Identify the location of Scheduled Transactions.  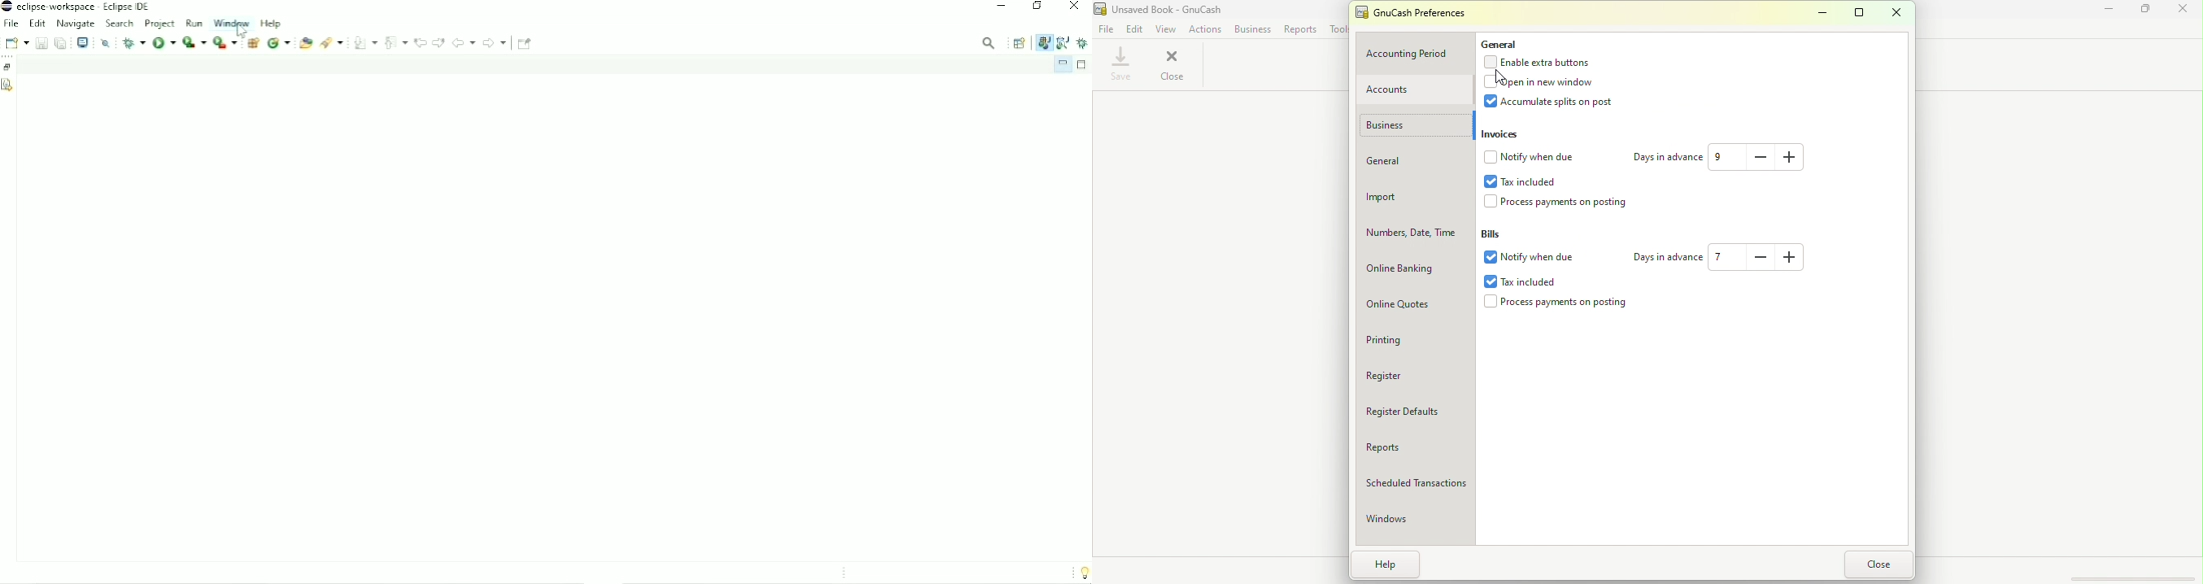
(1417, 478).